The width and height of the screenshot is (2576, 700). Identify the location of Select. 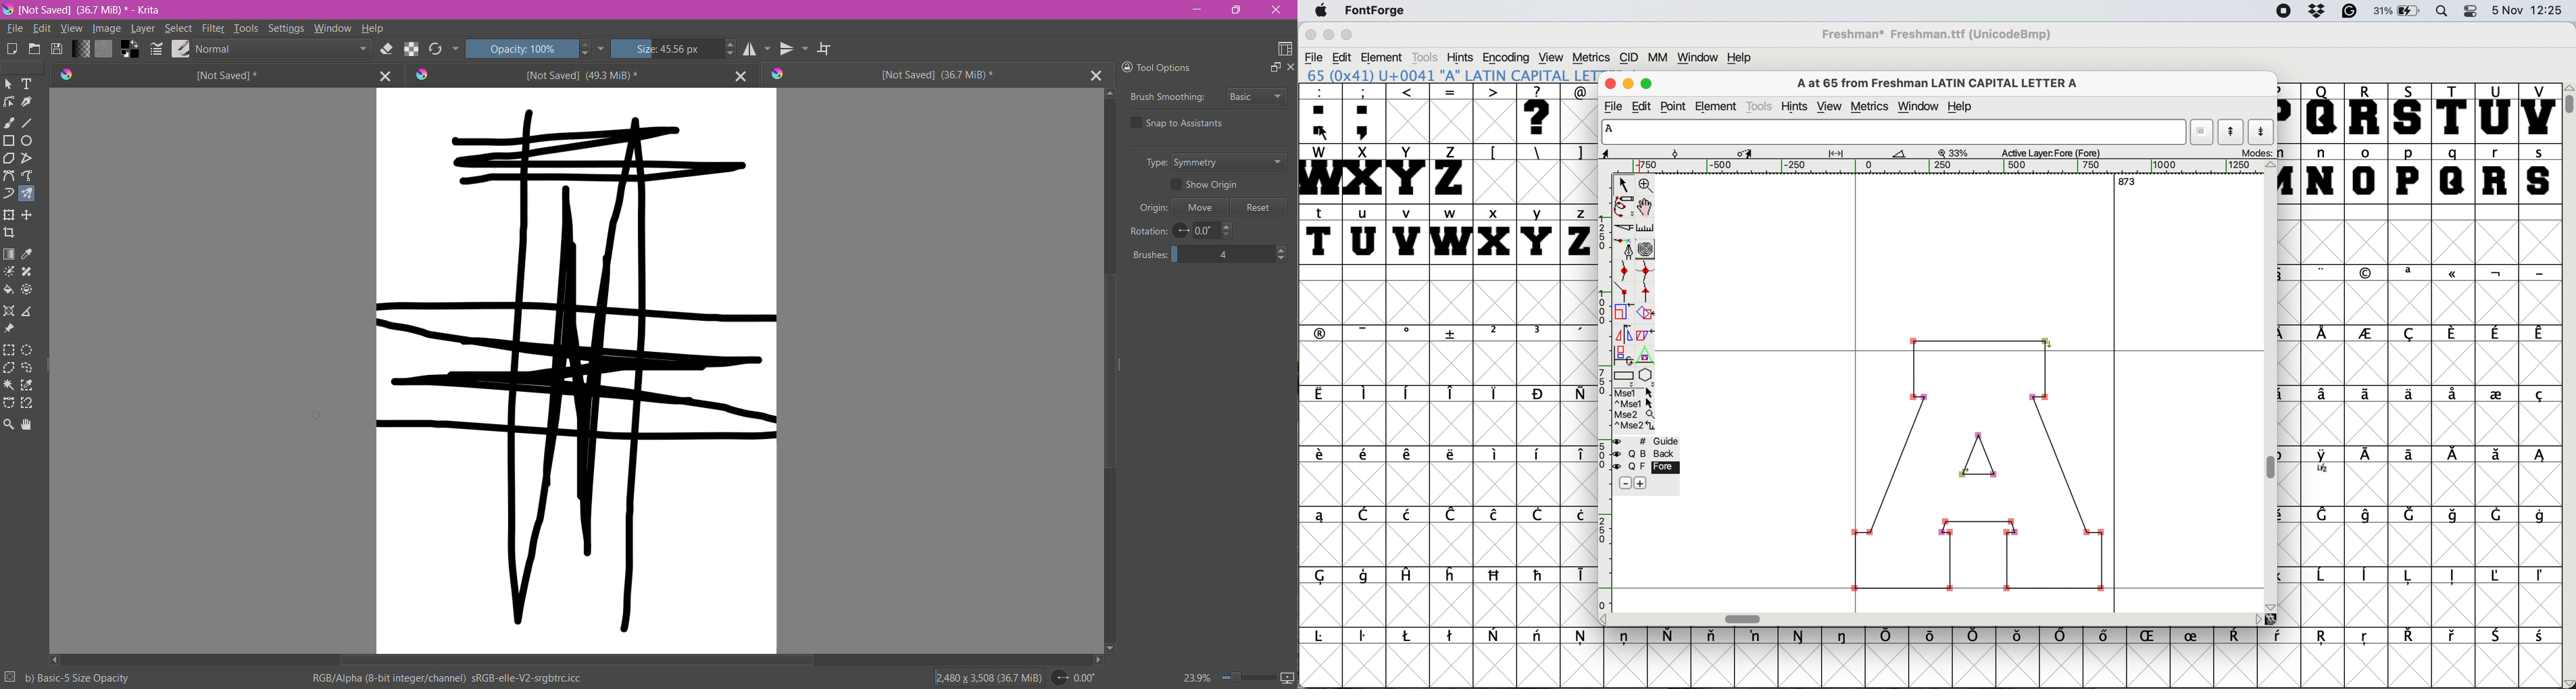
(178, 28).